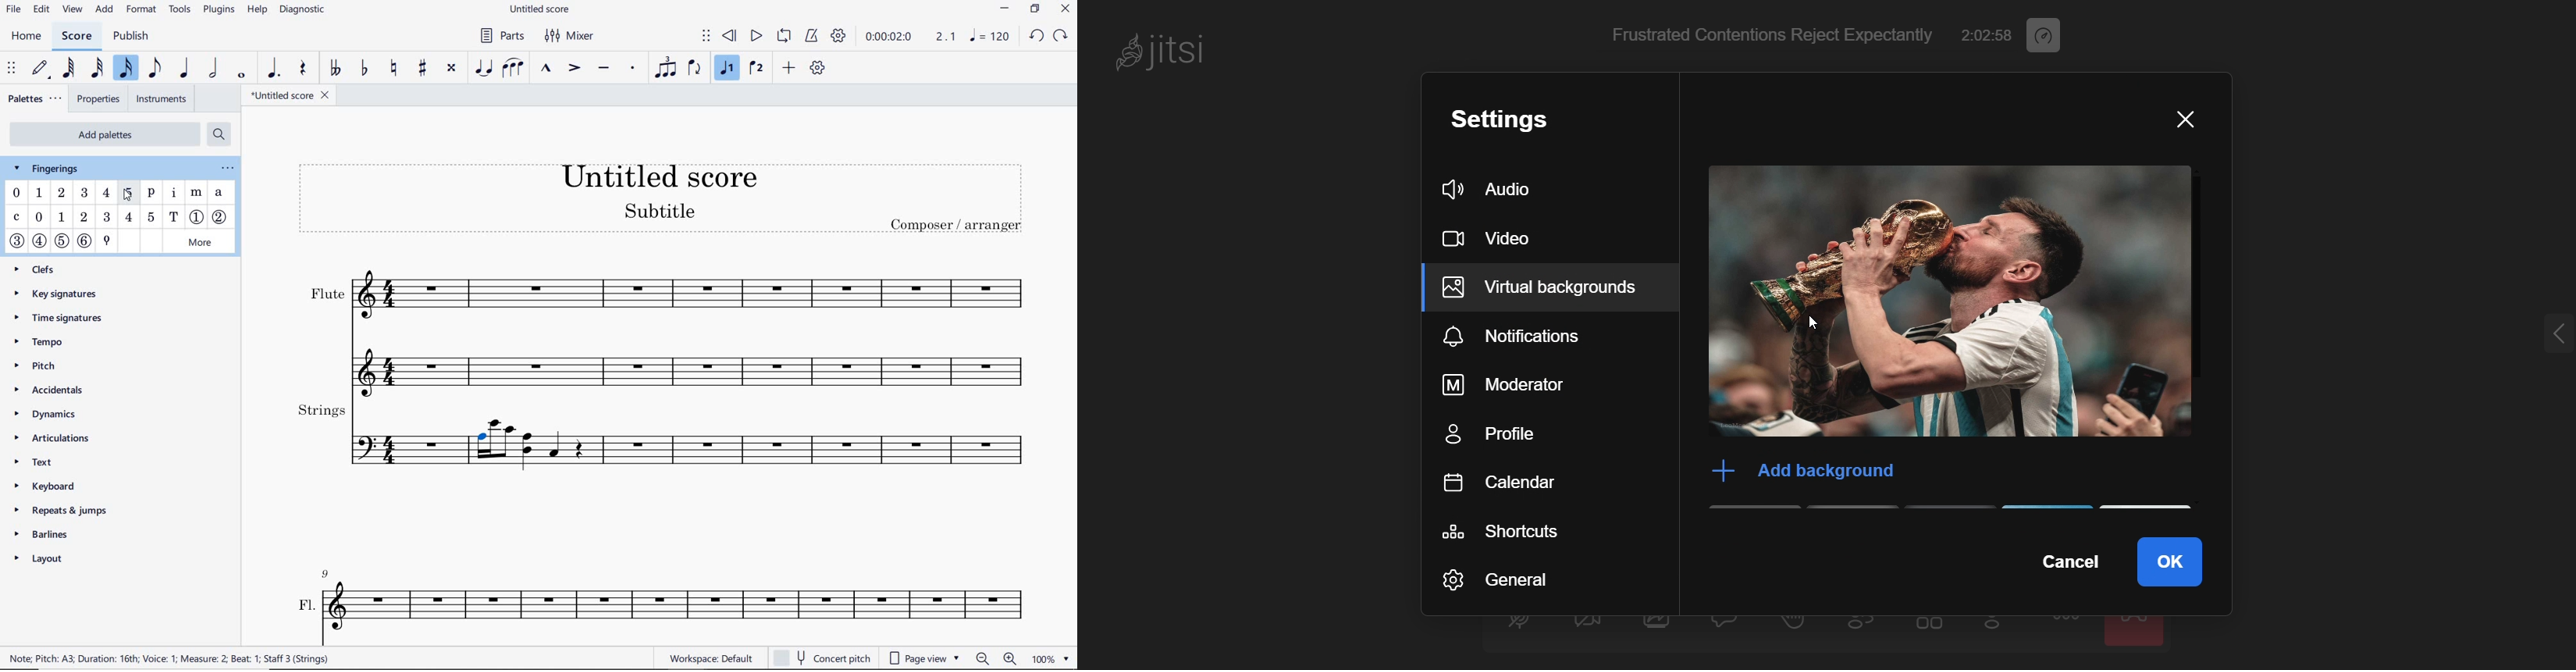  I want to click on properties, so click(99, 99).